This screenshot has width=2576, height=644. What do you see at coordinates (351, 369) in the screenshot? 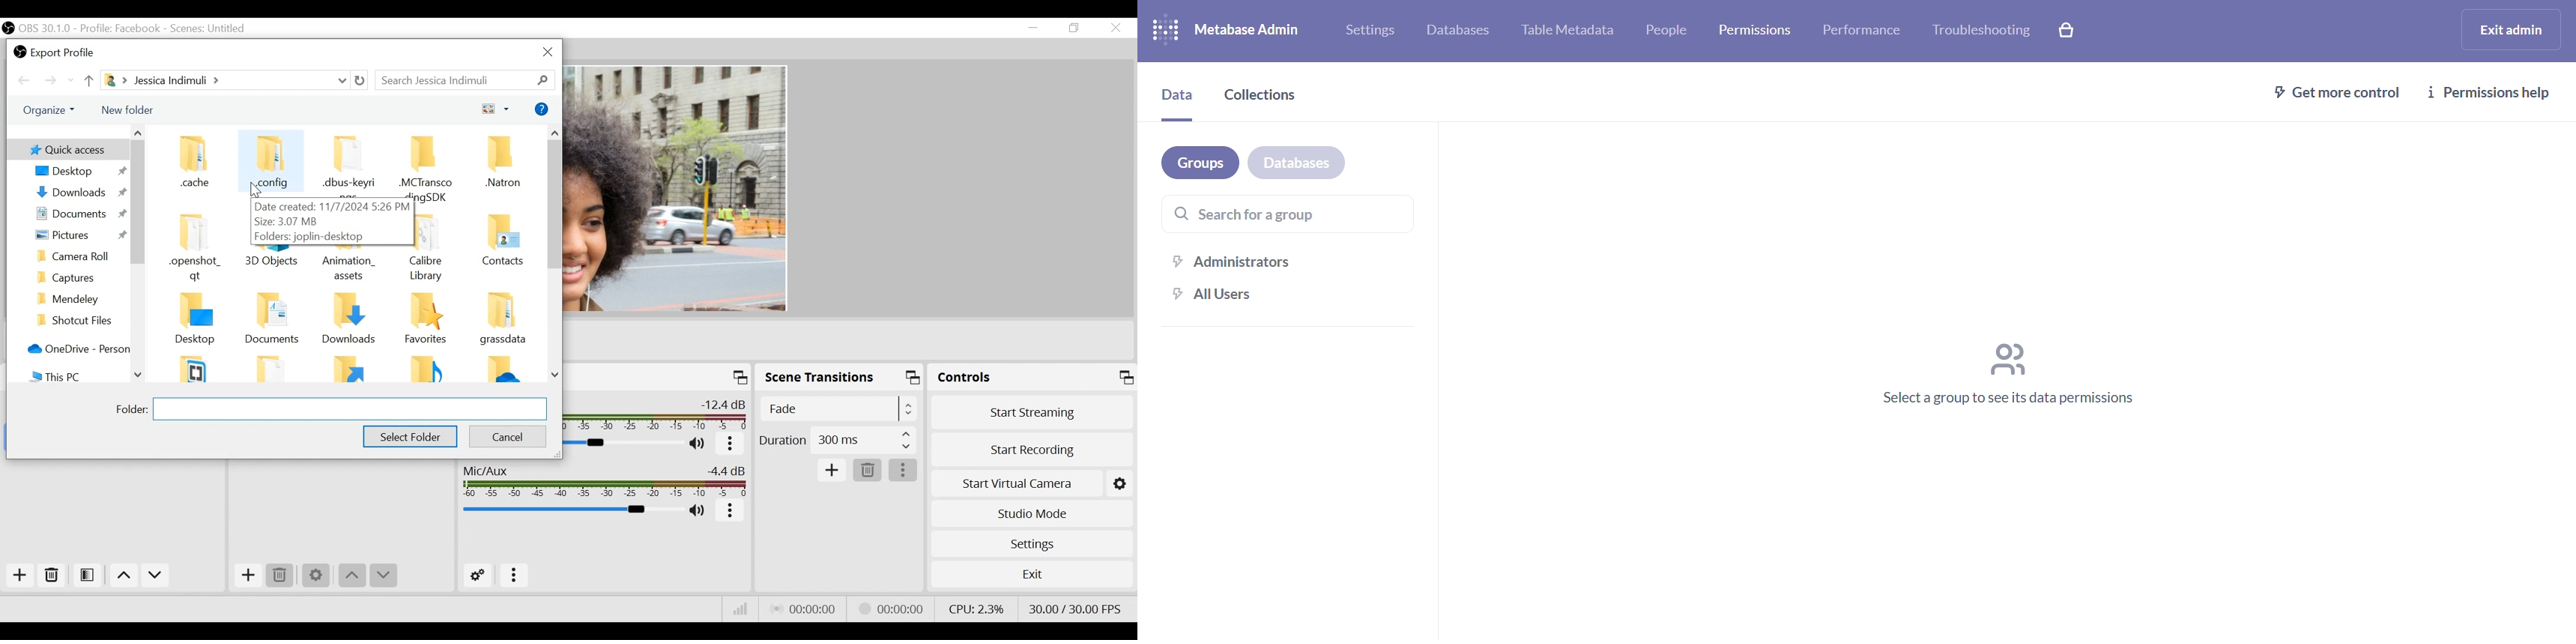
I see `Folder` at bounding box center [351, 369].